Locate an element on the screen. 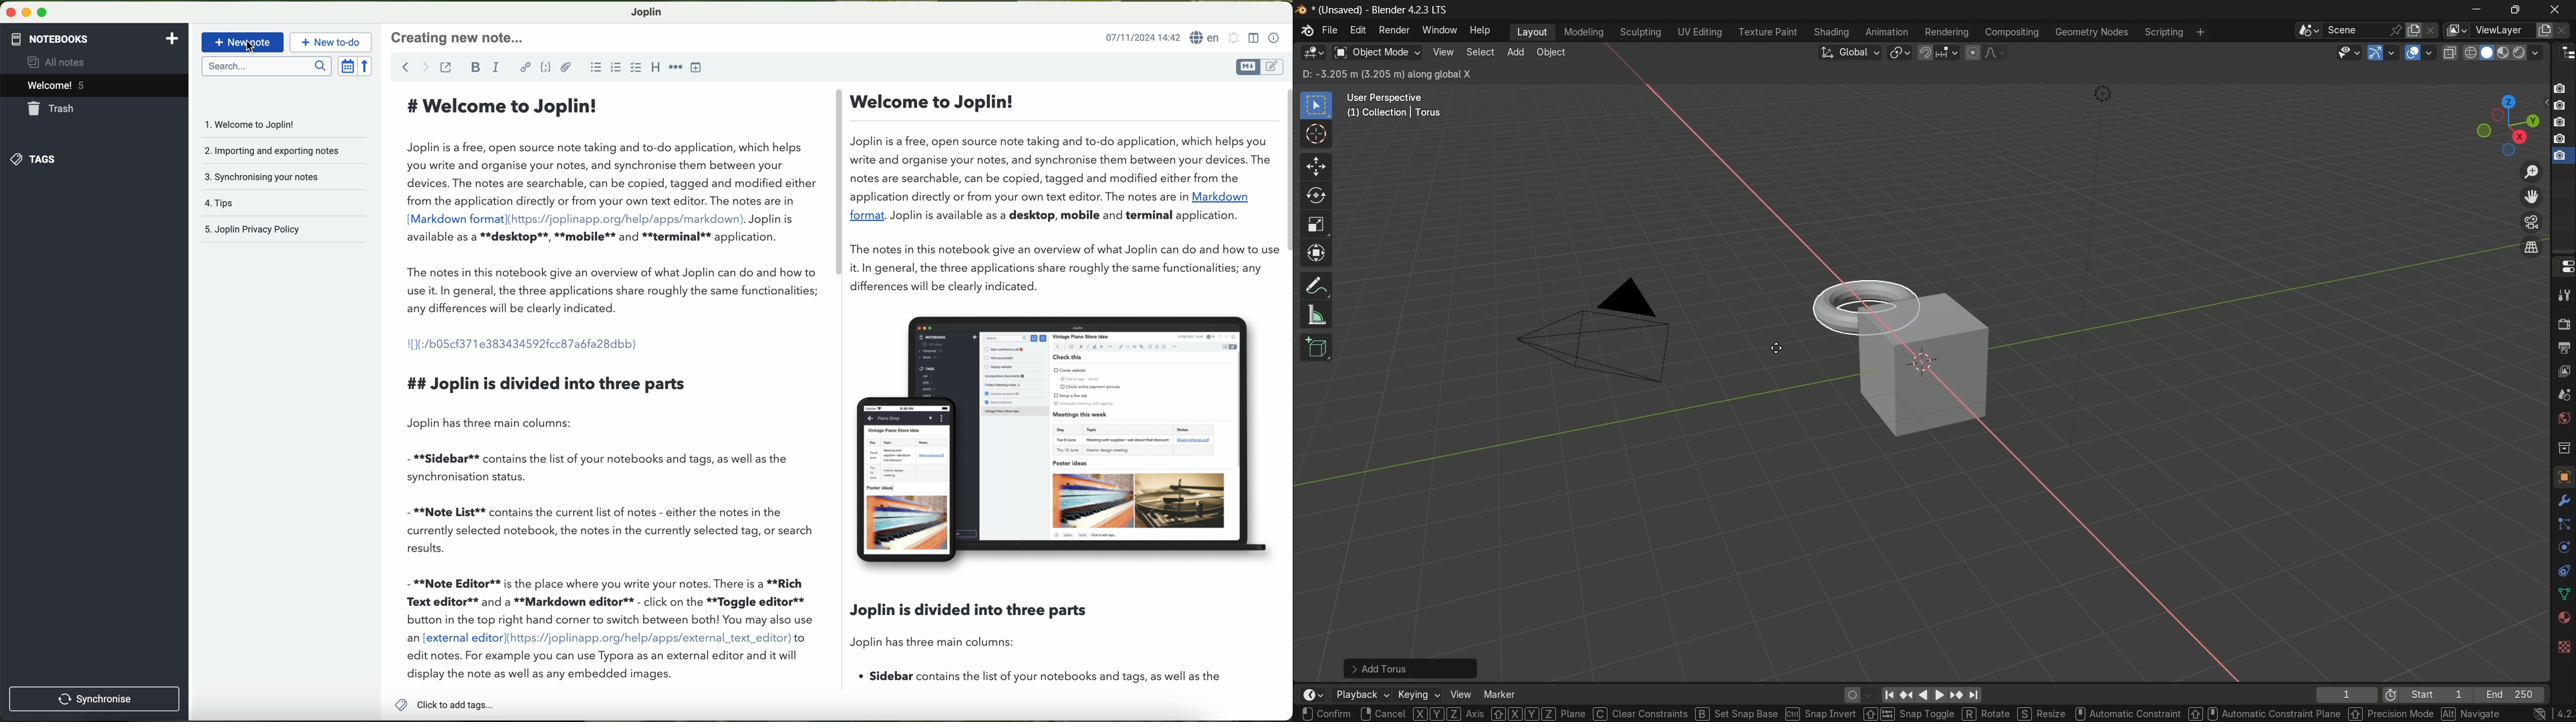  jump to endpoint is located at coordinates (1975, 695).